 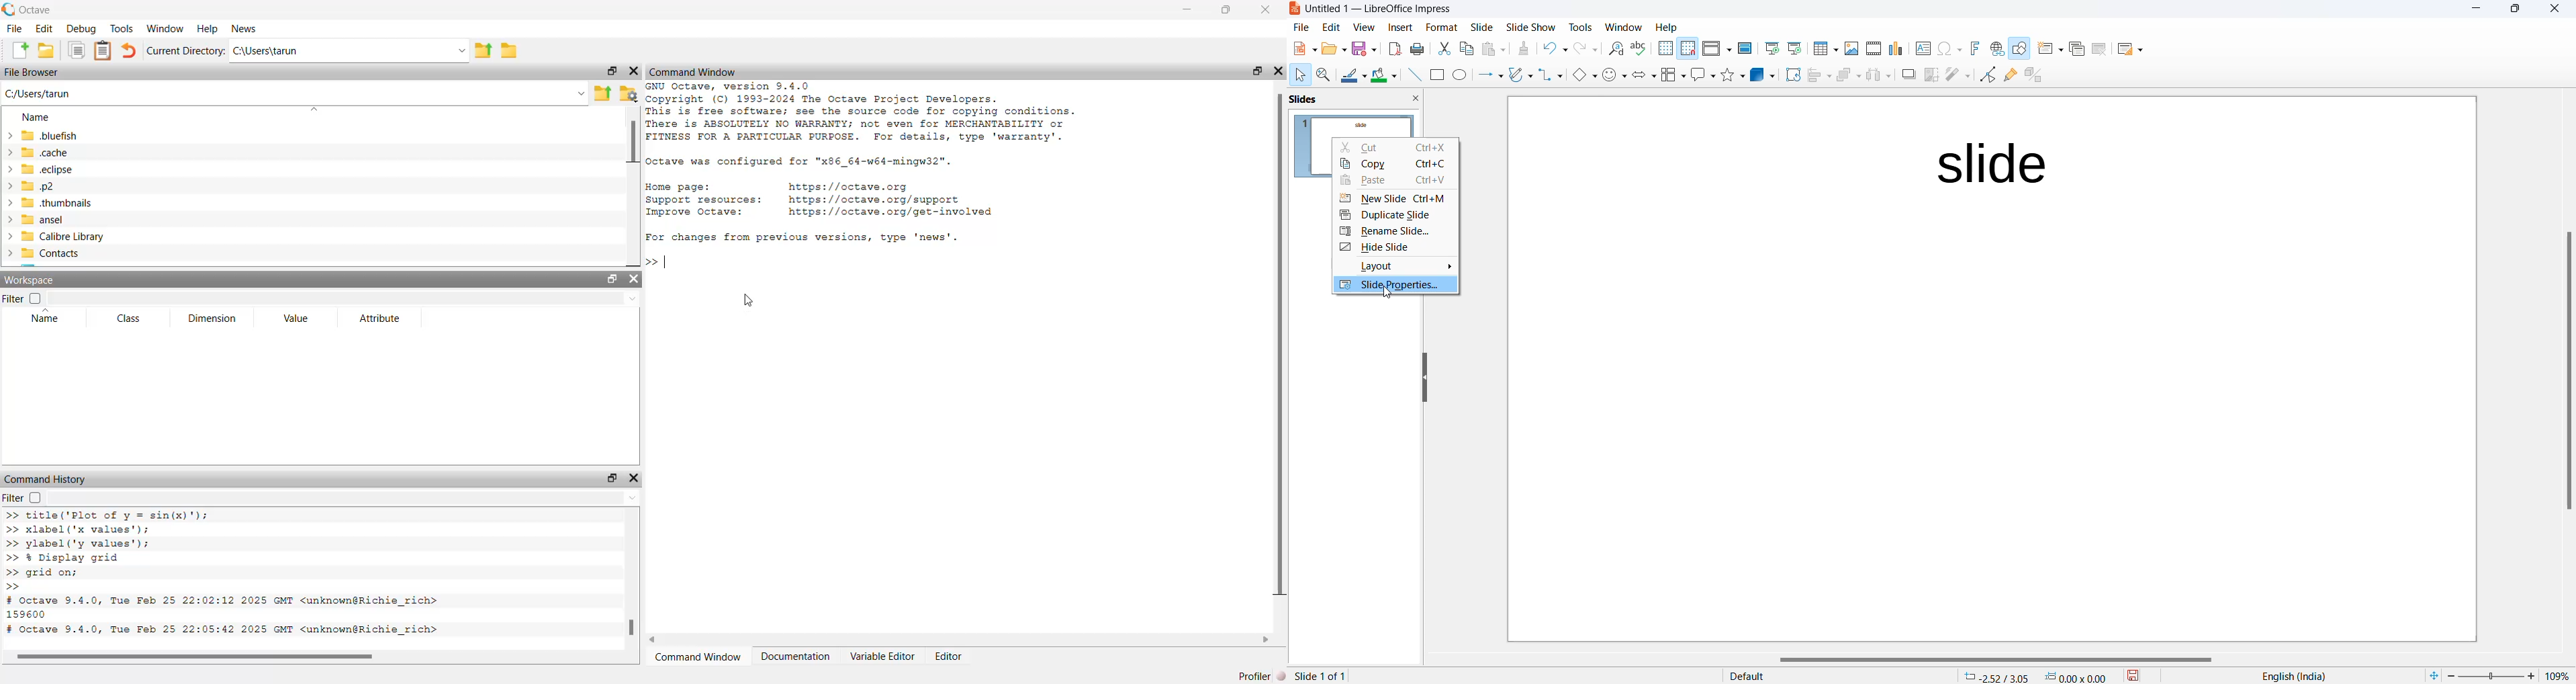 I want to click on cursor, so click(x=1388, y=294).